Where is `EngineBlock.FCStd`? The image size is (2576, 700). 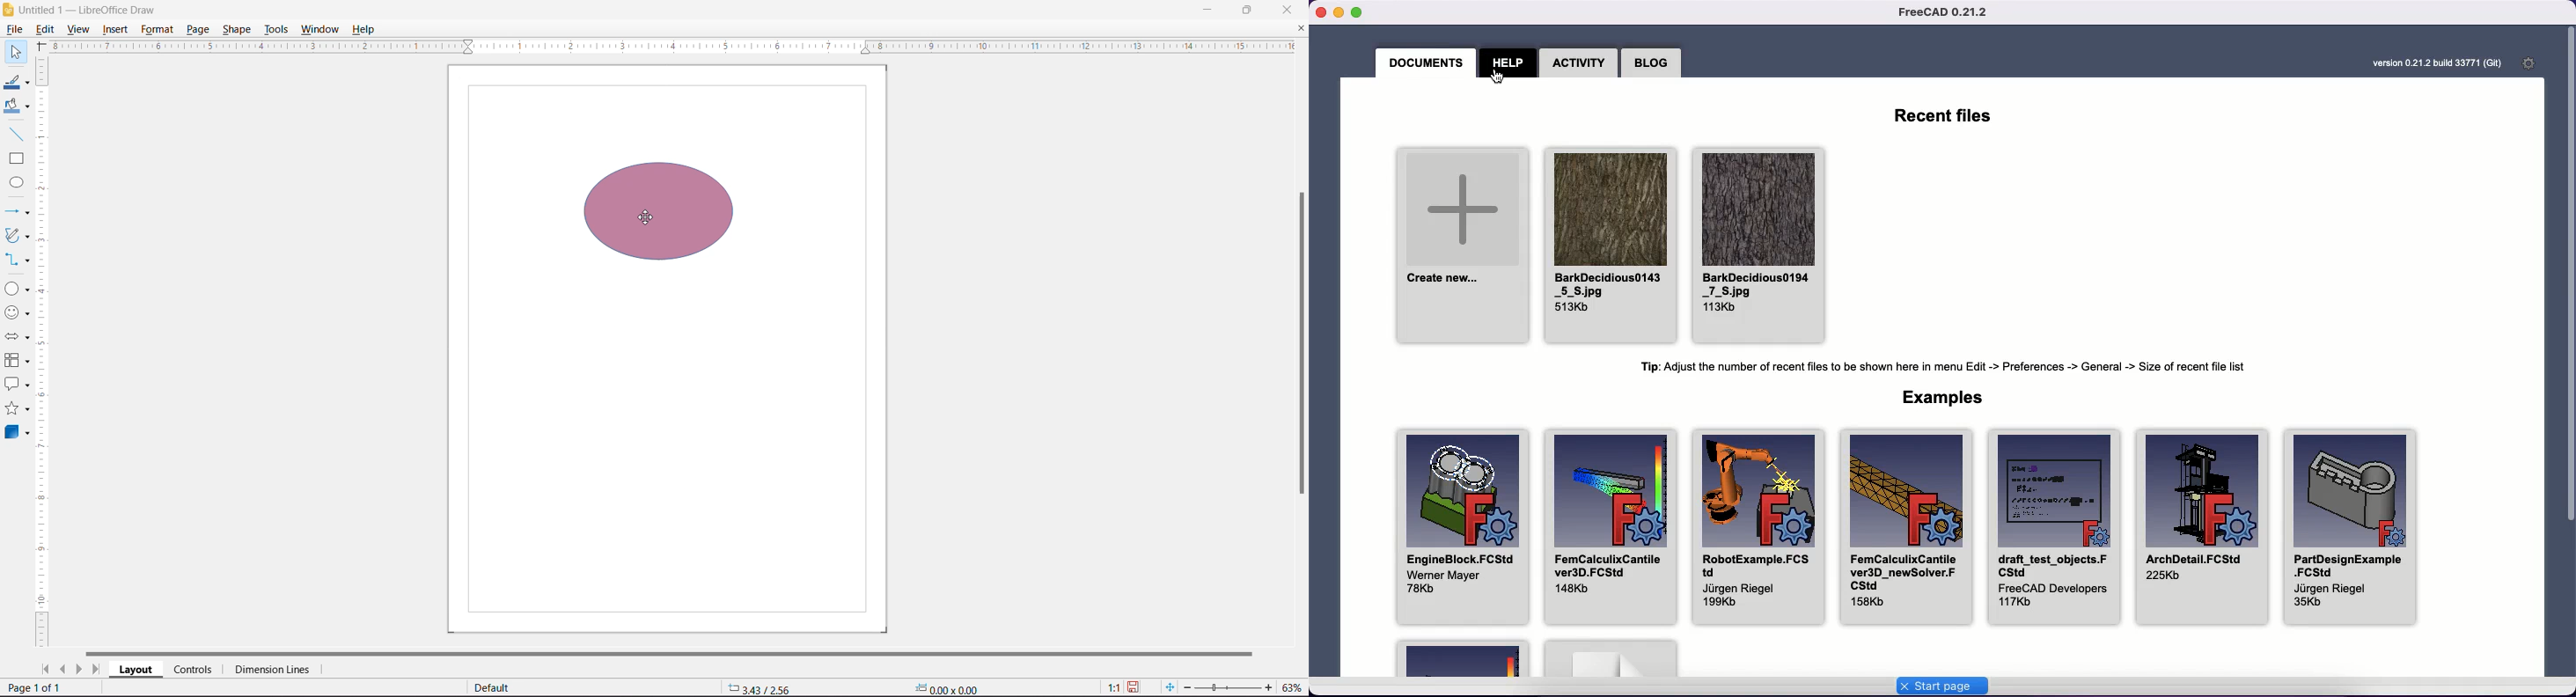
EngineBlock.FCStd is located at coordinates (1460, 529).